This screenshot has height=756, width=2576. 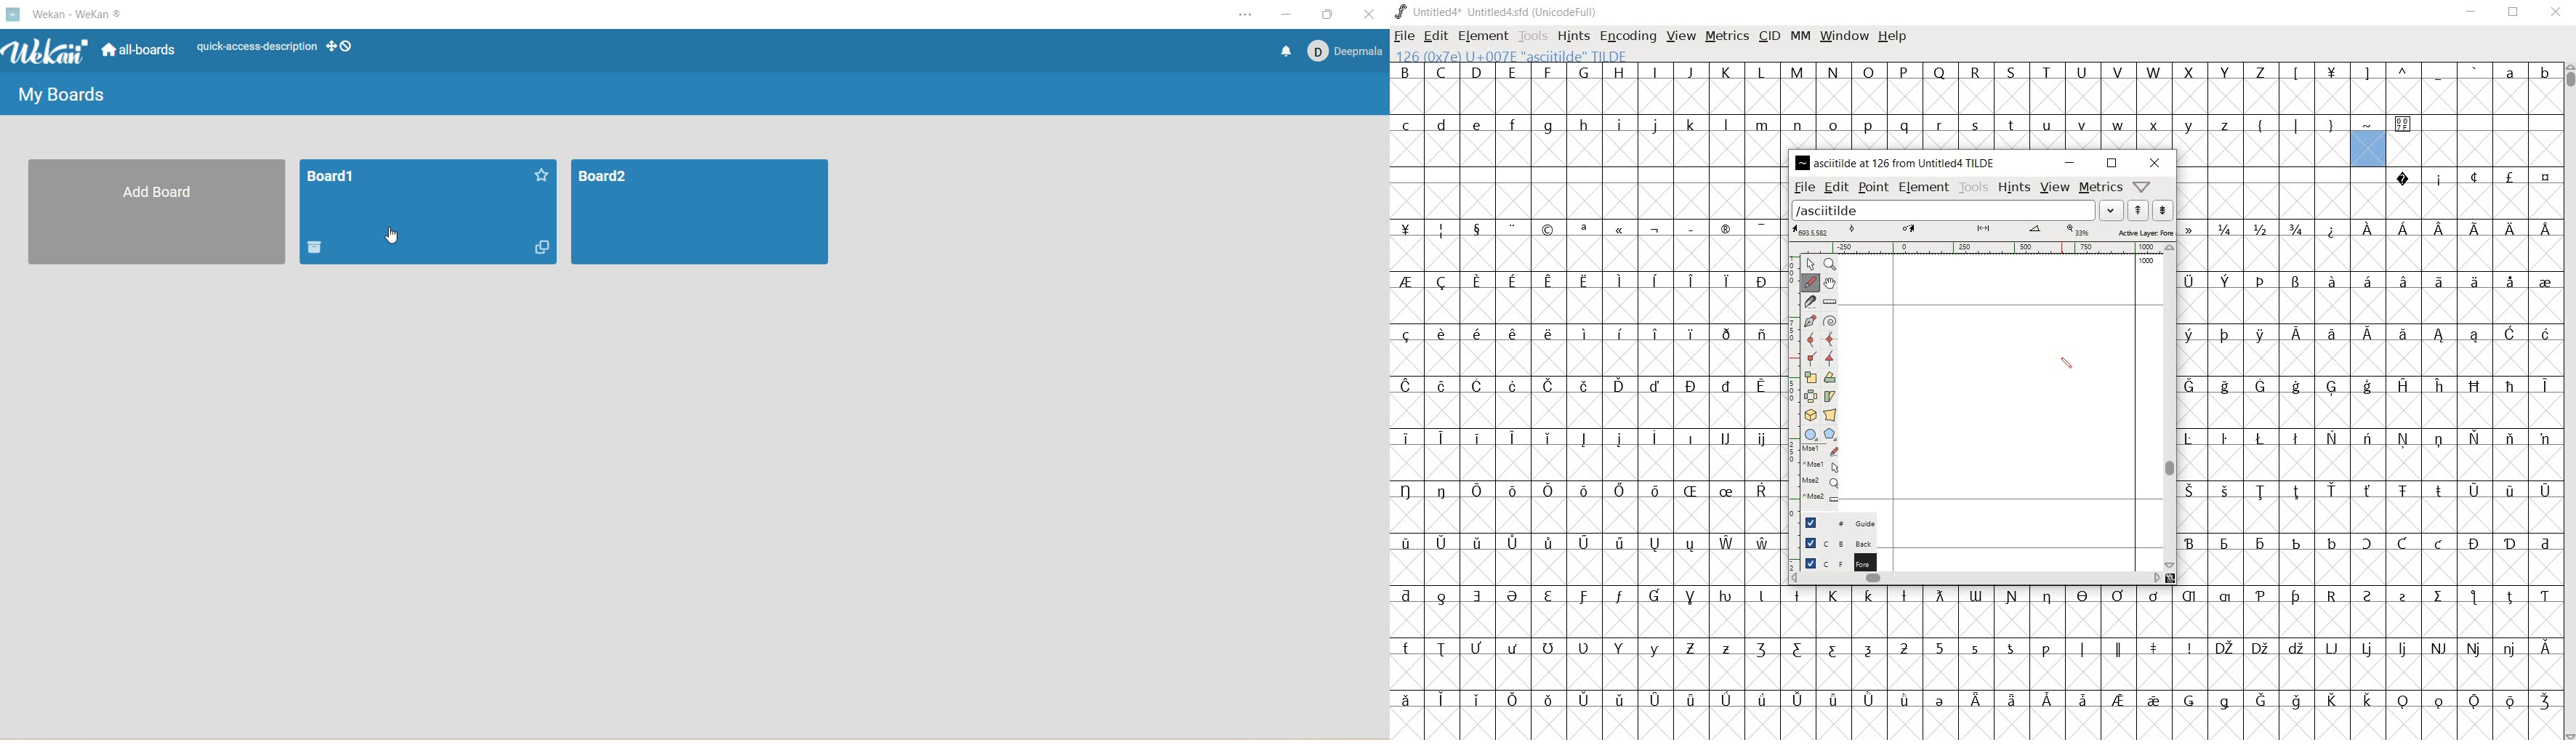 What do you see at coordinates (1976, 578) in the screenshot?
I see `scrollbar` at bounding box center [1976, 578].